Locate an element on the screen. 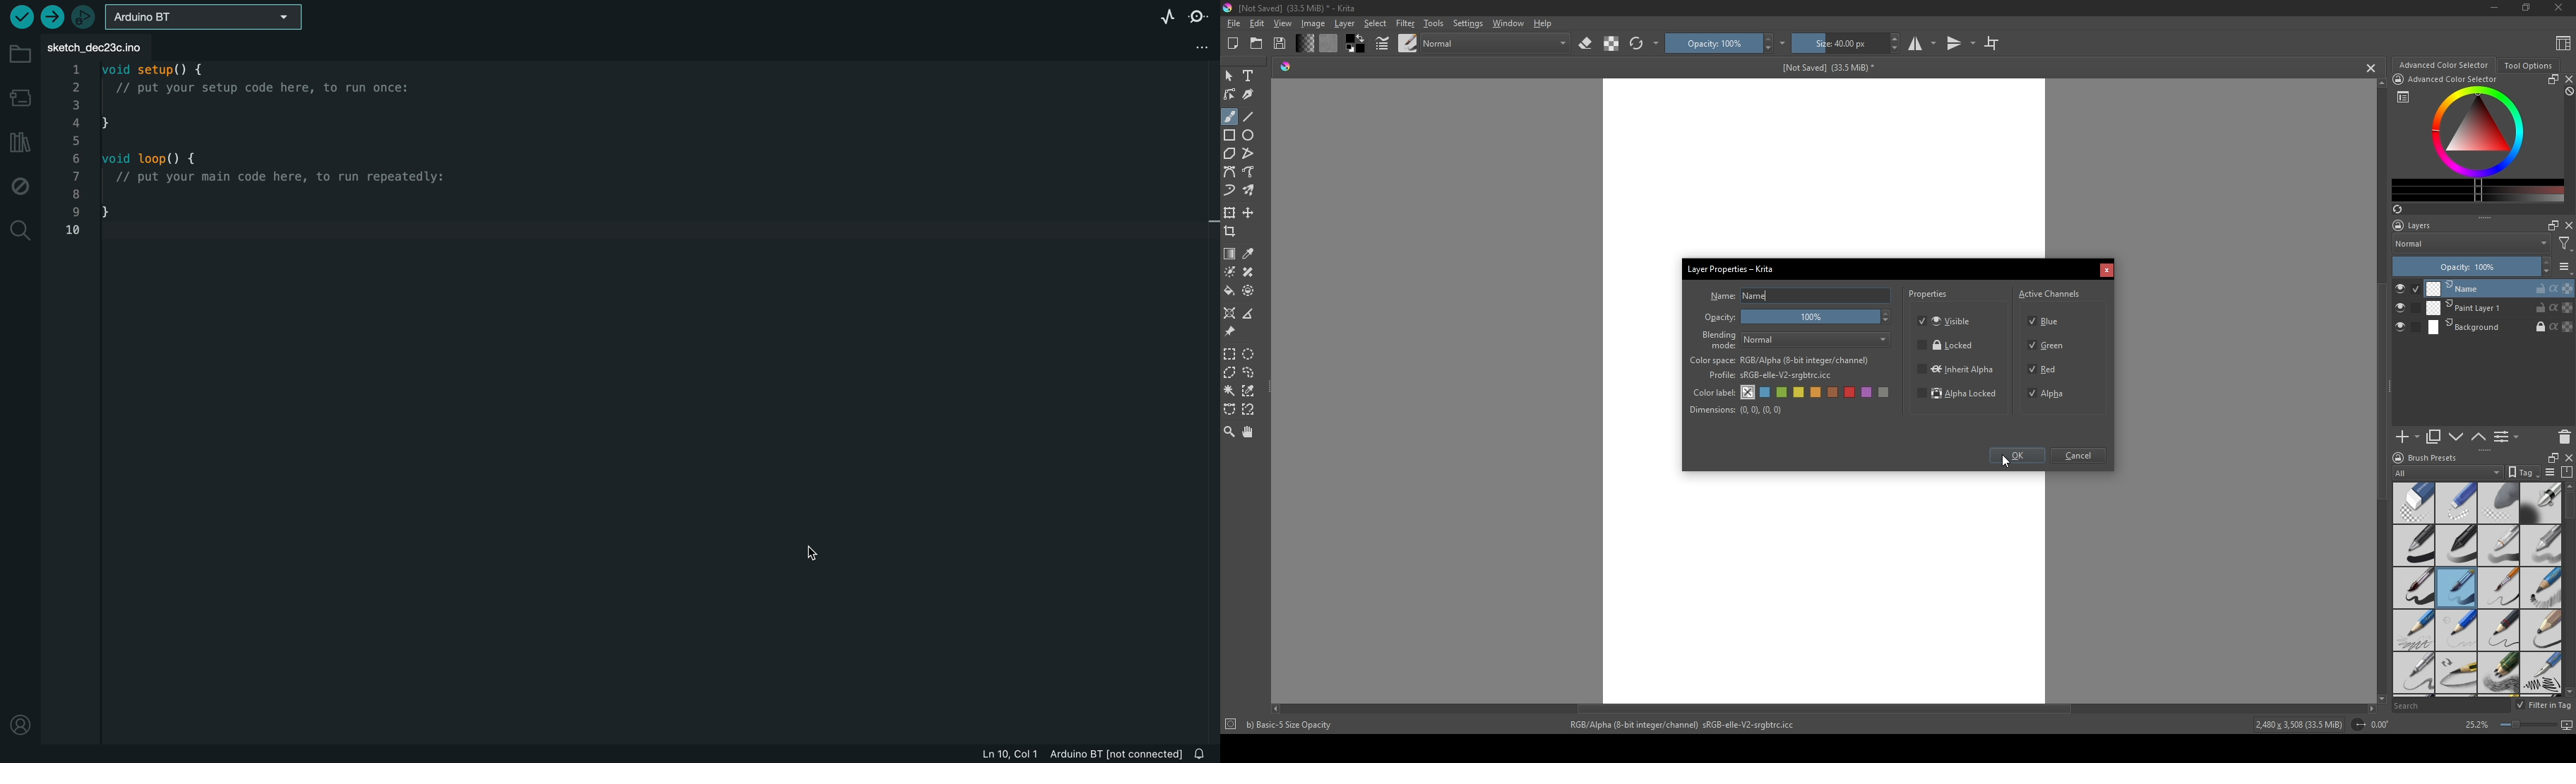 This screenshot has width=2576, height=784. measure is located at coordinates (1251, 314).